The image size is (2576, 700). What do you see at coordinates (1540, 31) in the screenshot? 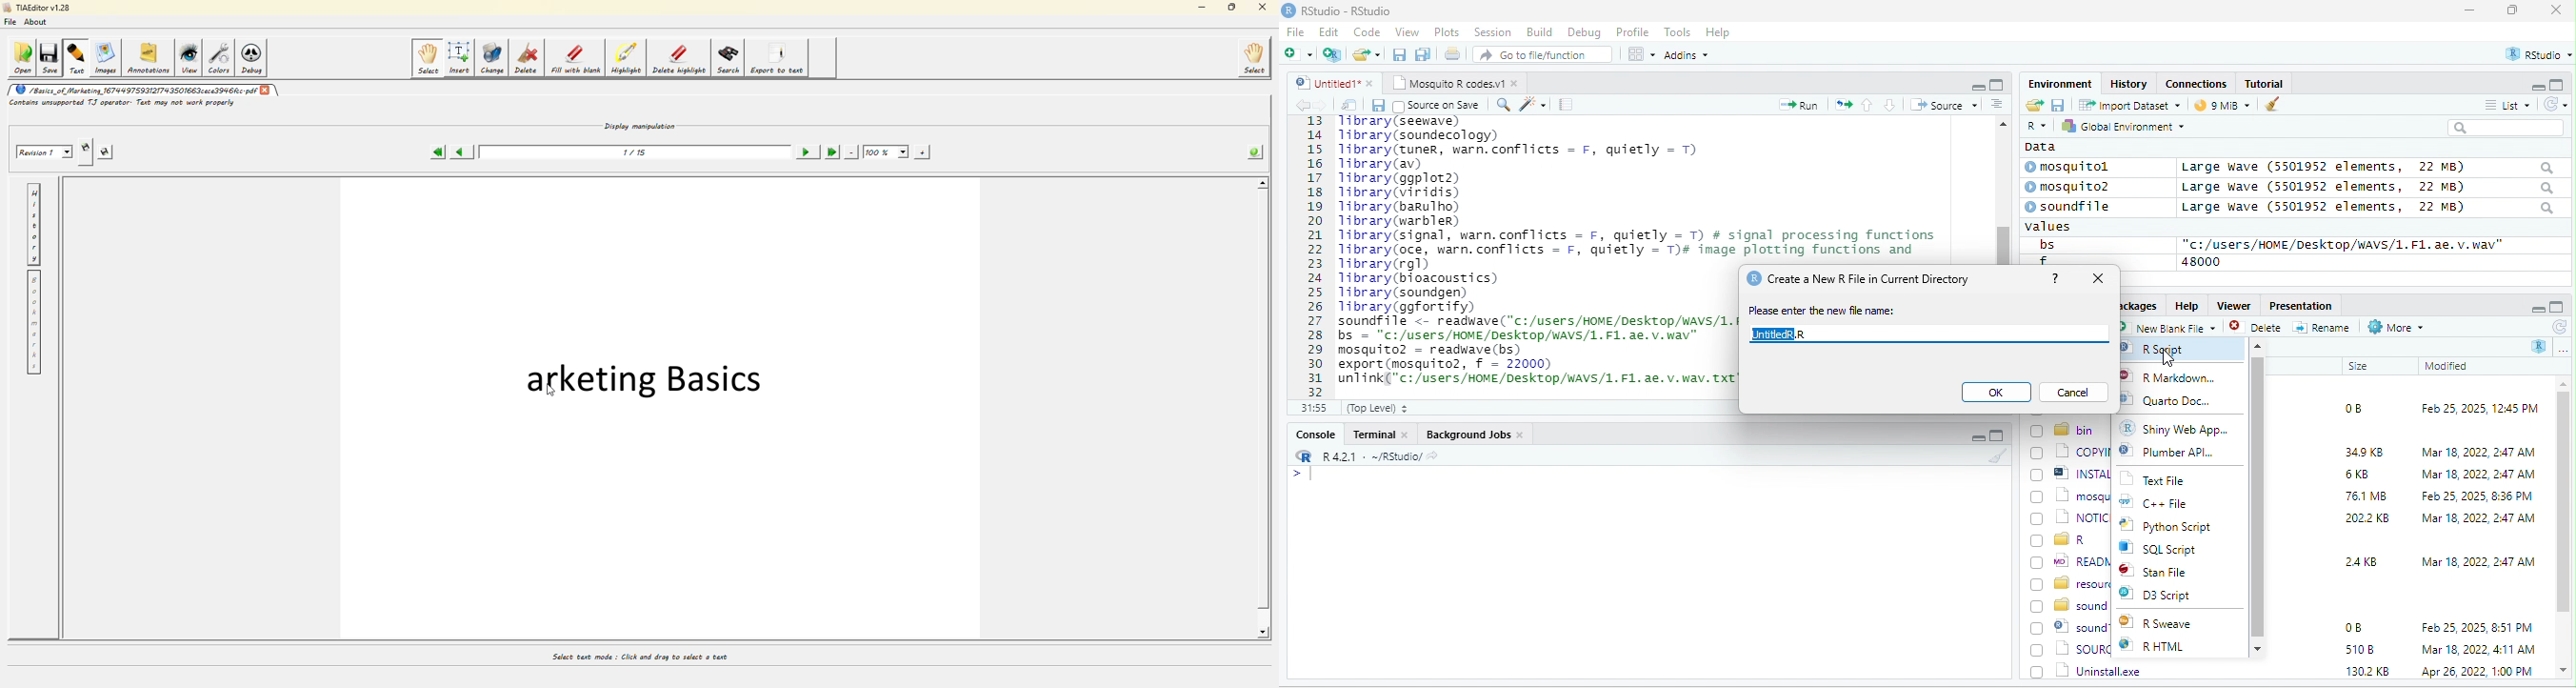
I see `Build` at bounding box center [1540, 31].